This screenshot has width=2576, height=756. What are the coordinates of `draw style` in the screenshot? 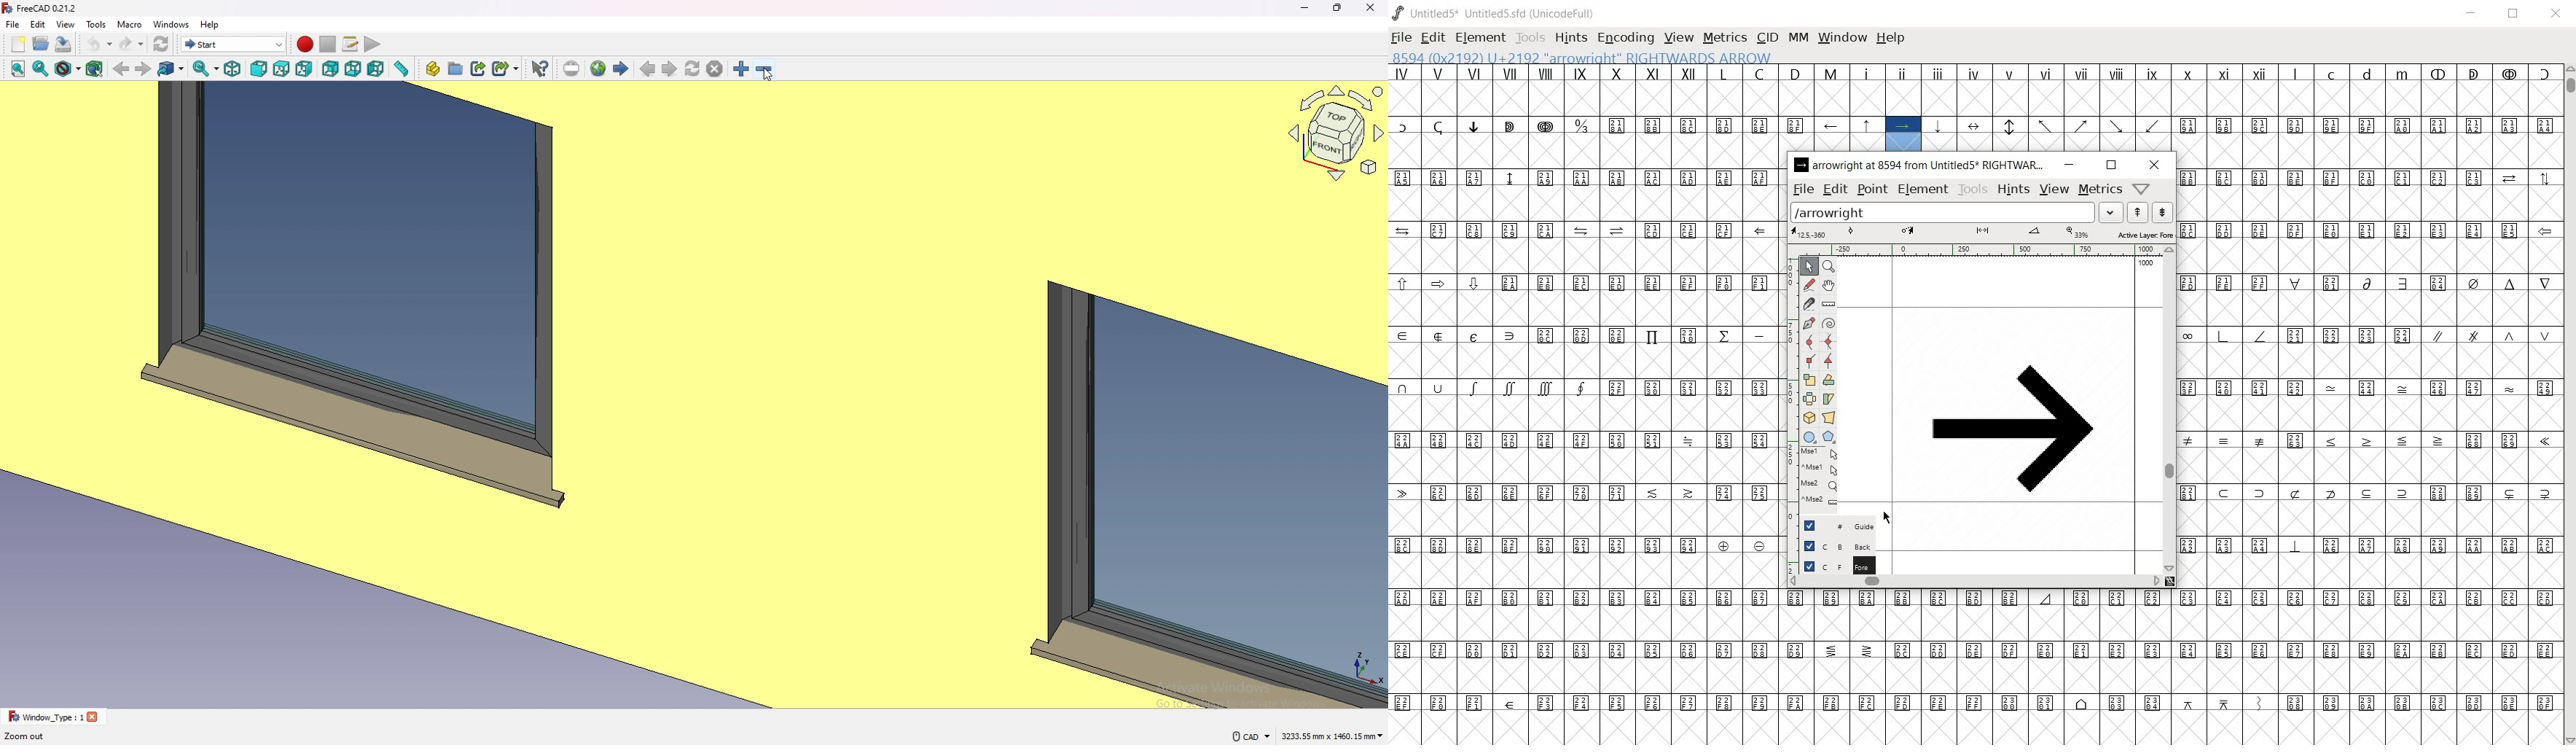 It's located at (68, 69).